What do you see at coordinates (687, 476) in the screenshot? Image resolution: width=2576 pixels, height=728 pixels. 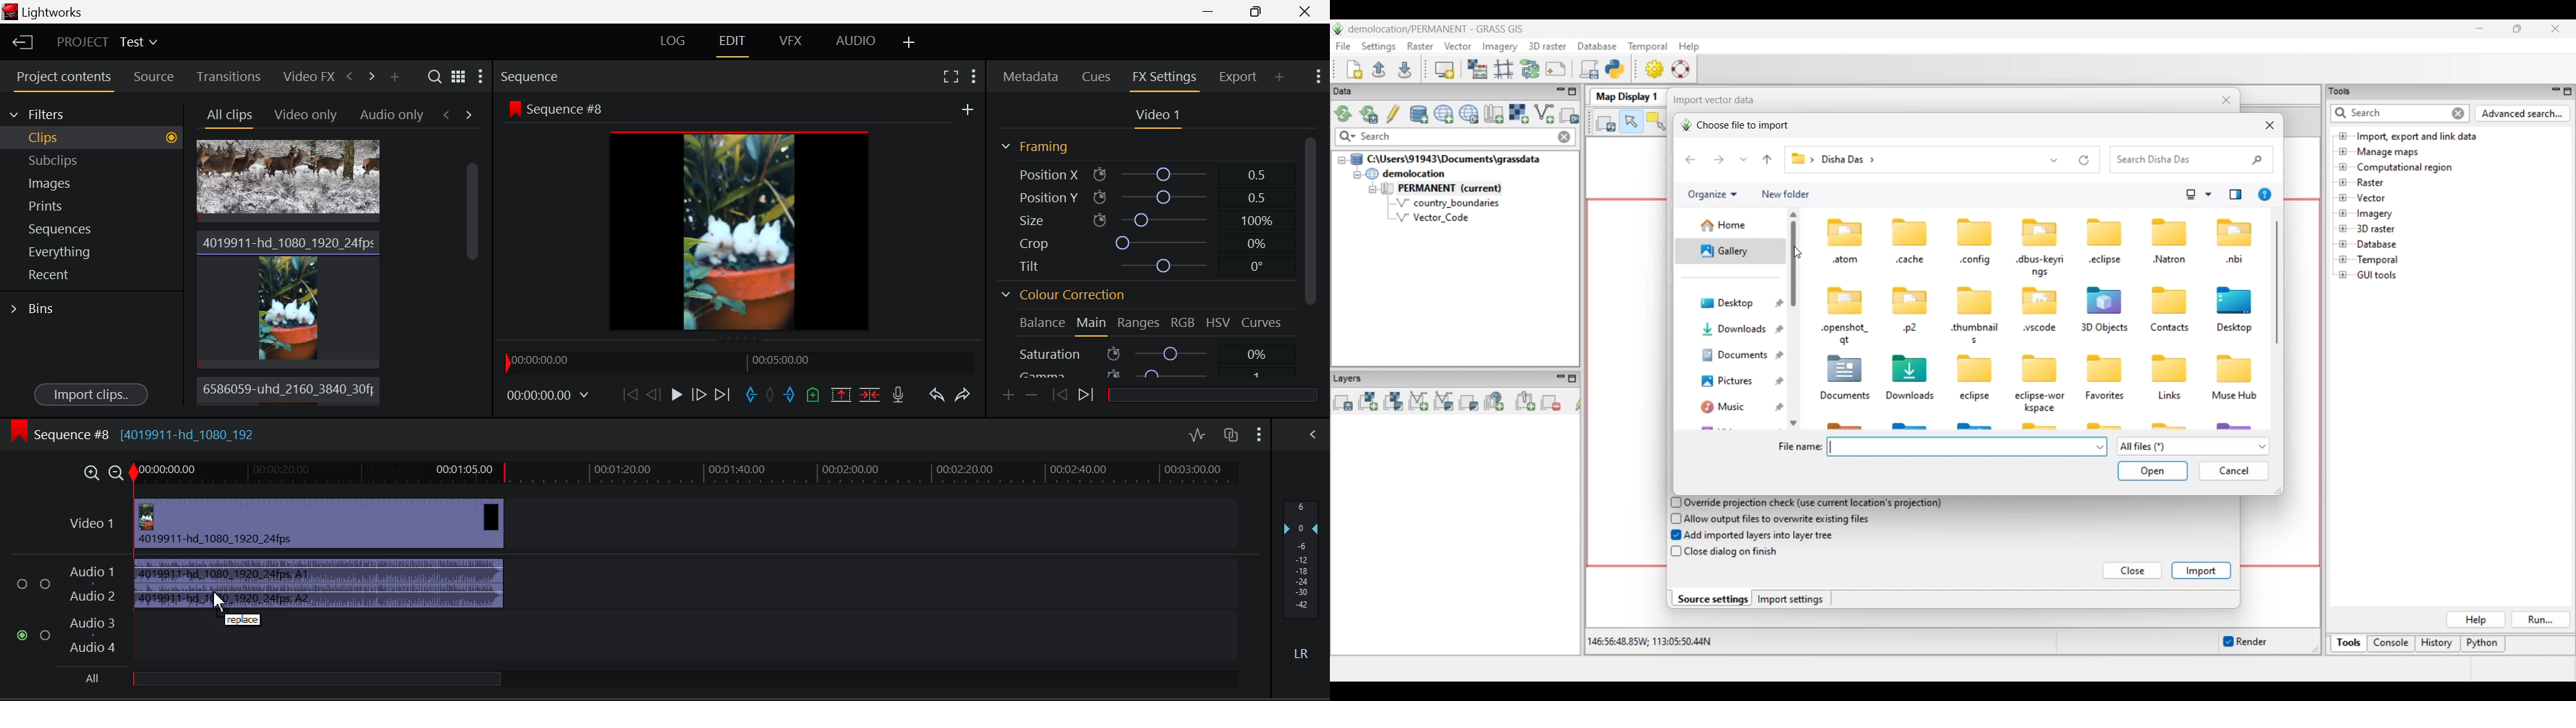 I see `Timeline Track` at bounding box center [687, 476].